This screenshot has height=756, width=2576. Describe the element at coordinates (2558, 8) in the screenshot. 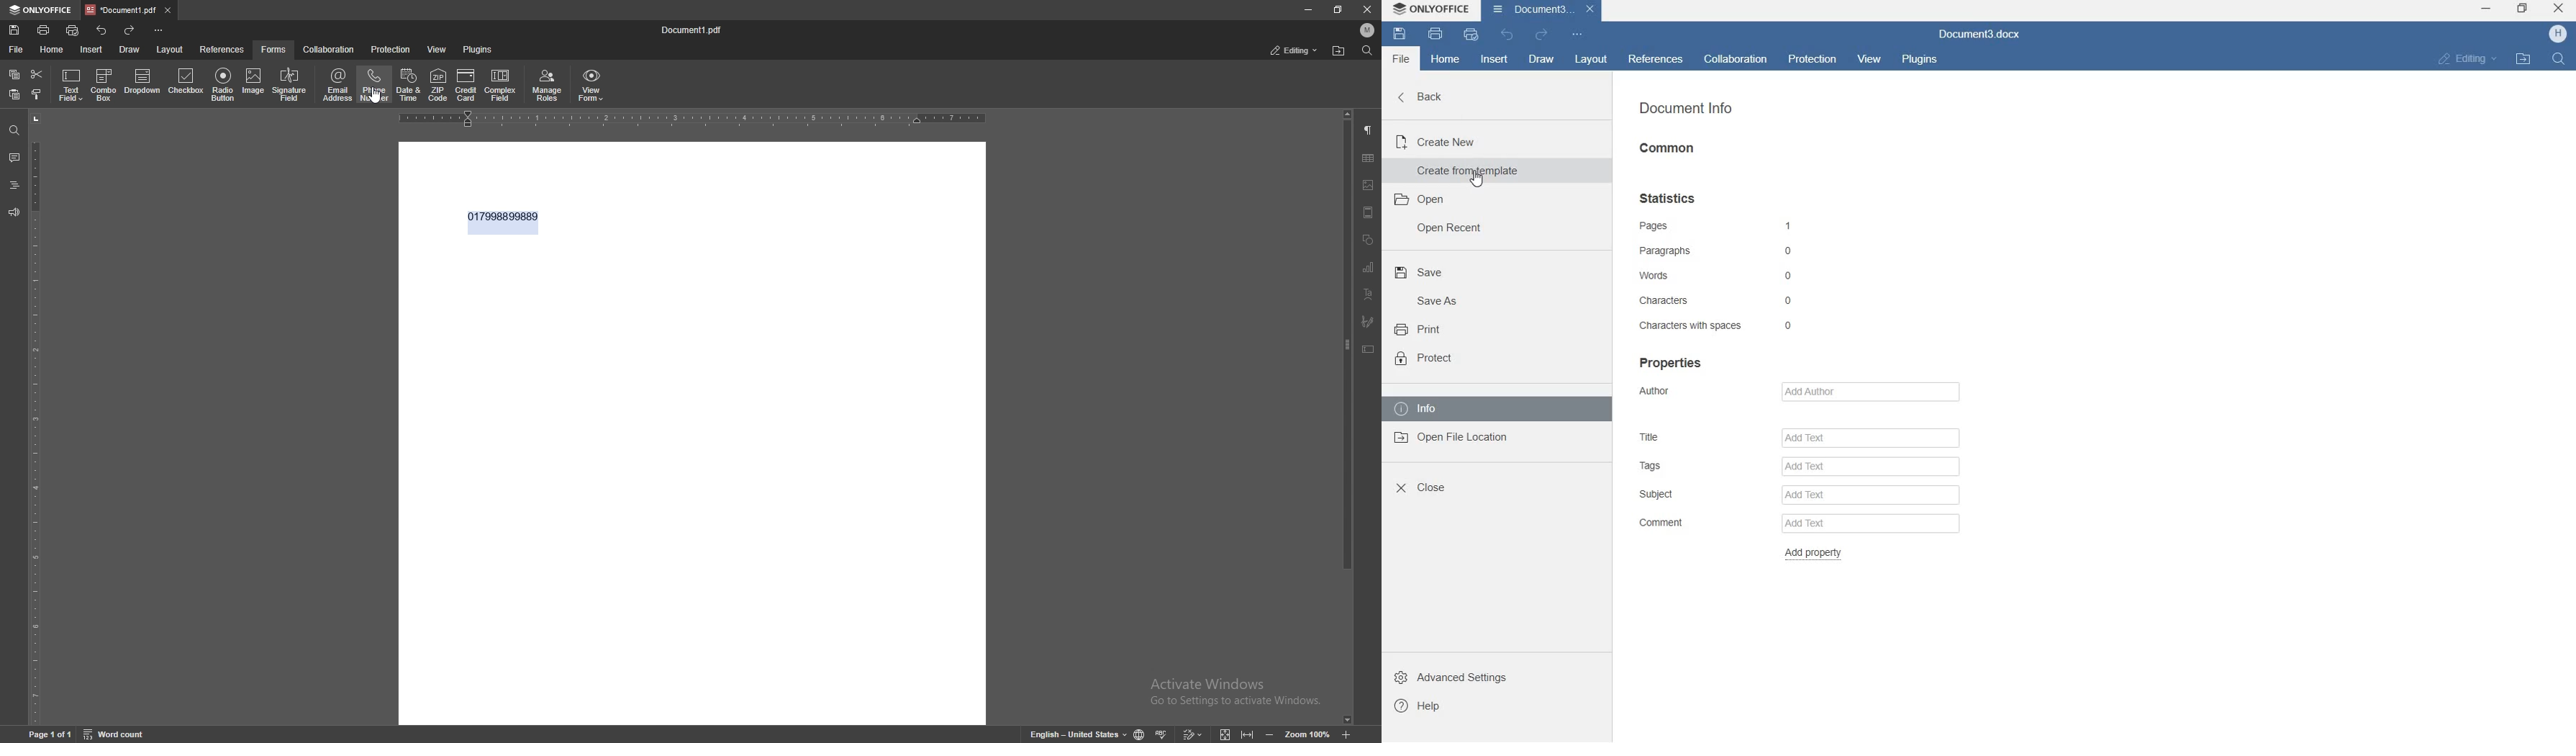

I see `close` at that location.